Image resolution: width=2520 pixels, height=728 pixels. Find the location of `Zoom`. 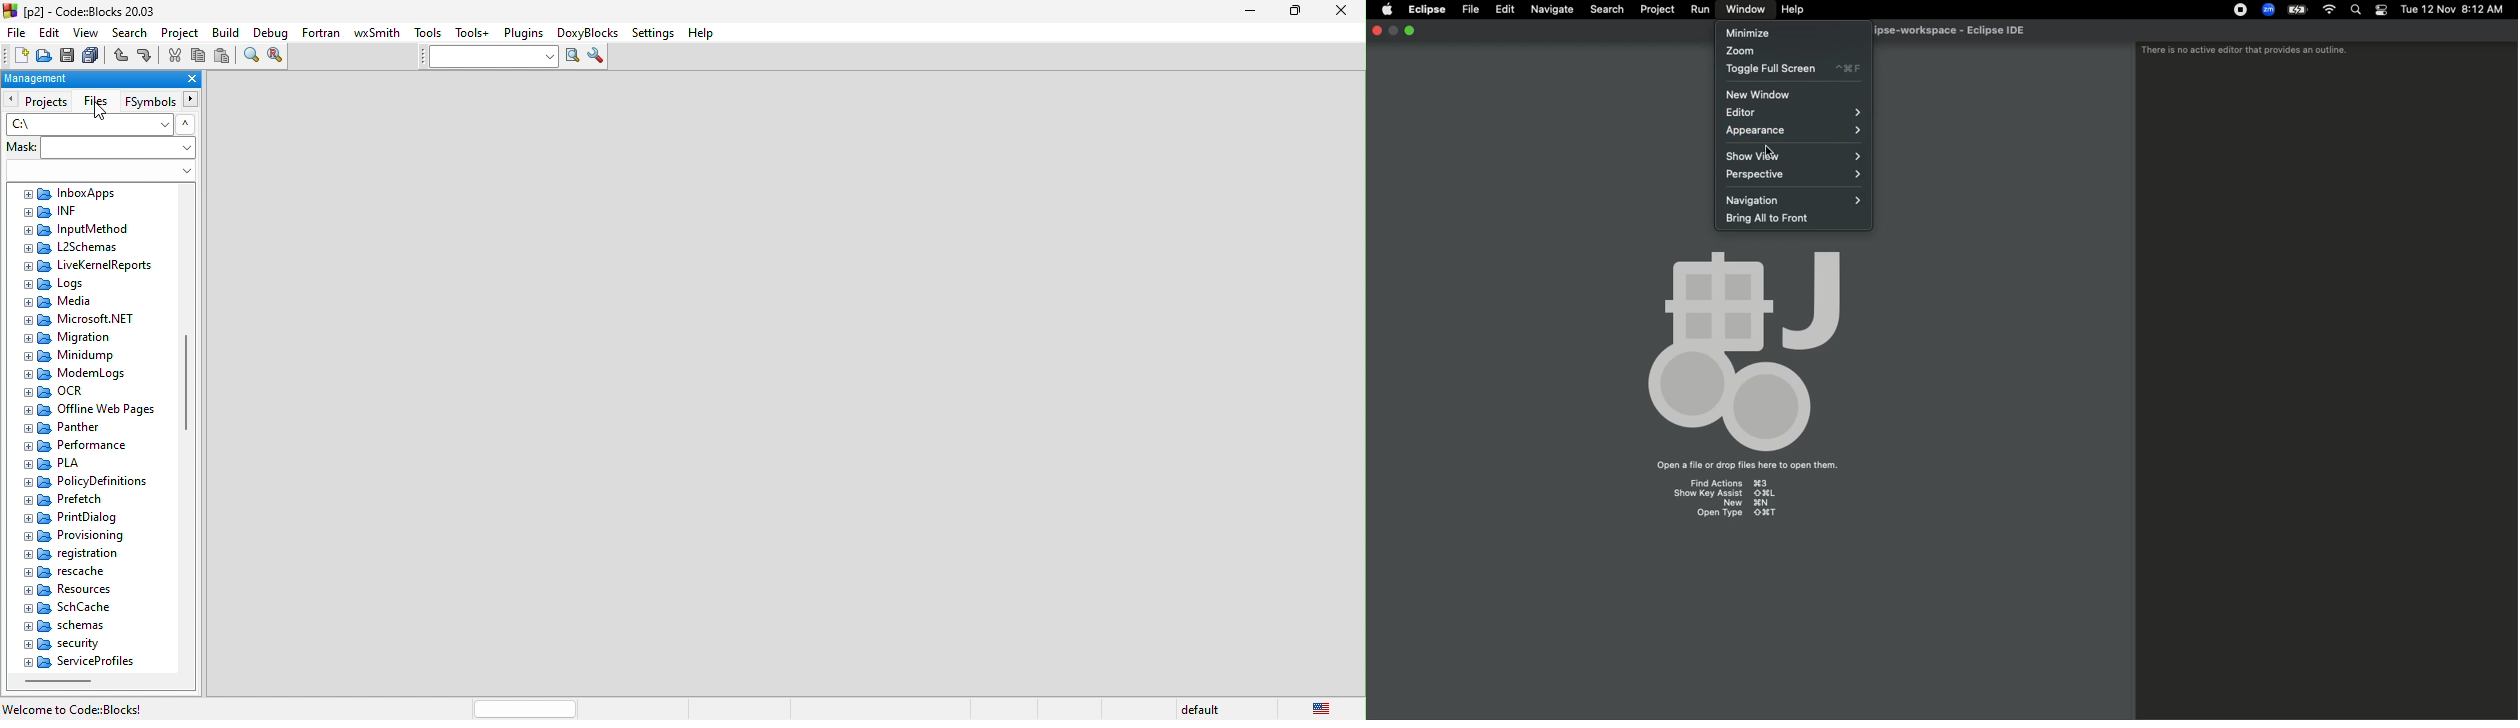

Zoom is located at coordinates (2266, 10).